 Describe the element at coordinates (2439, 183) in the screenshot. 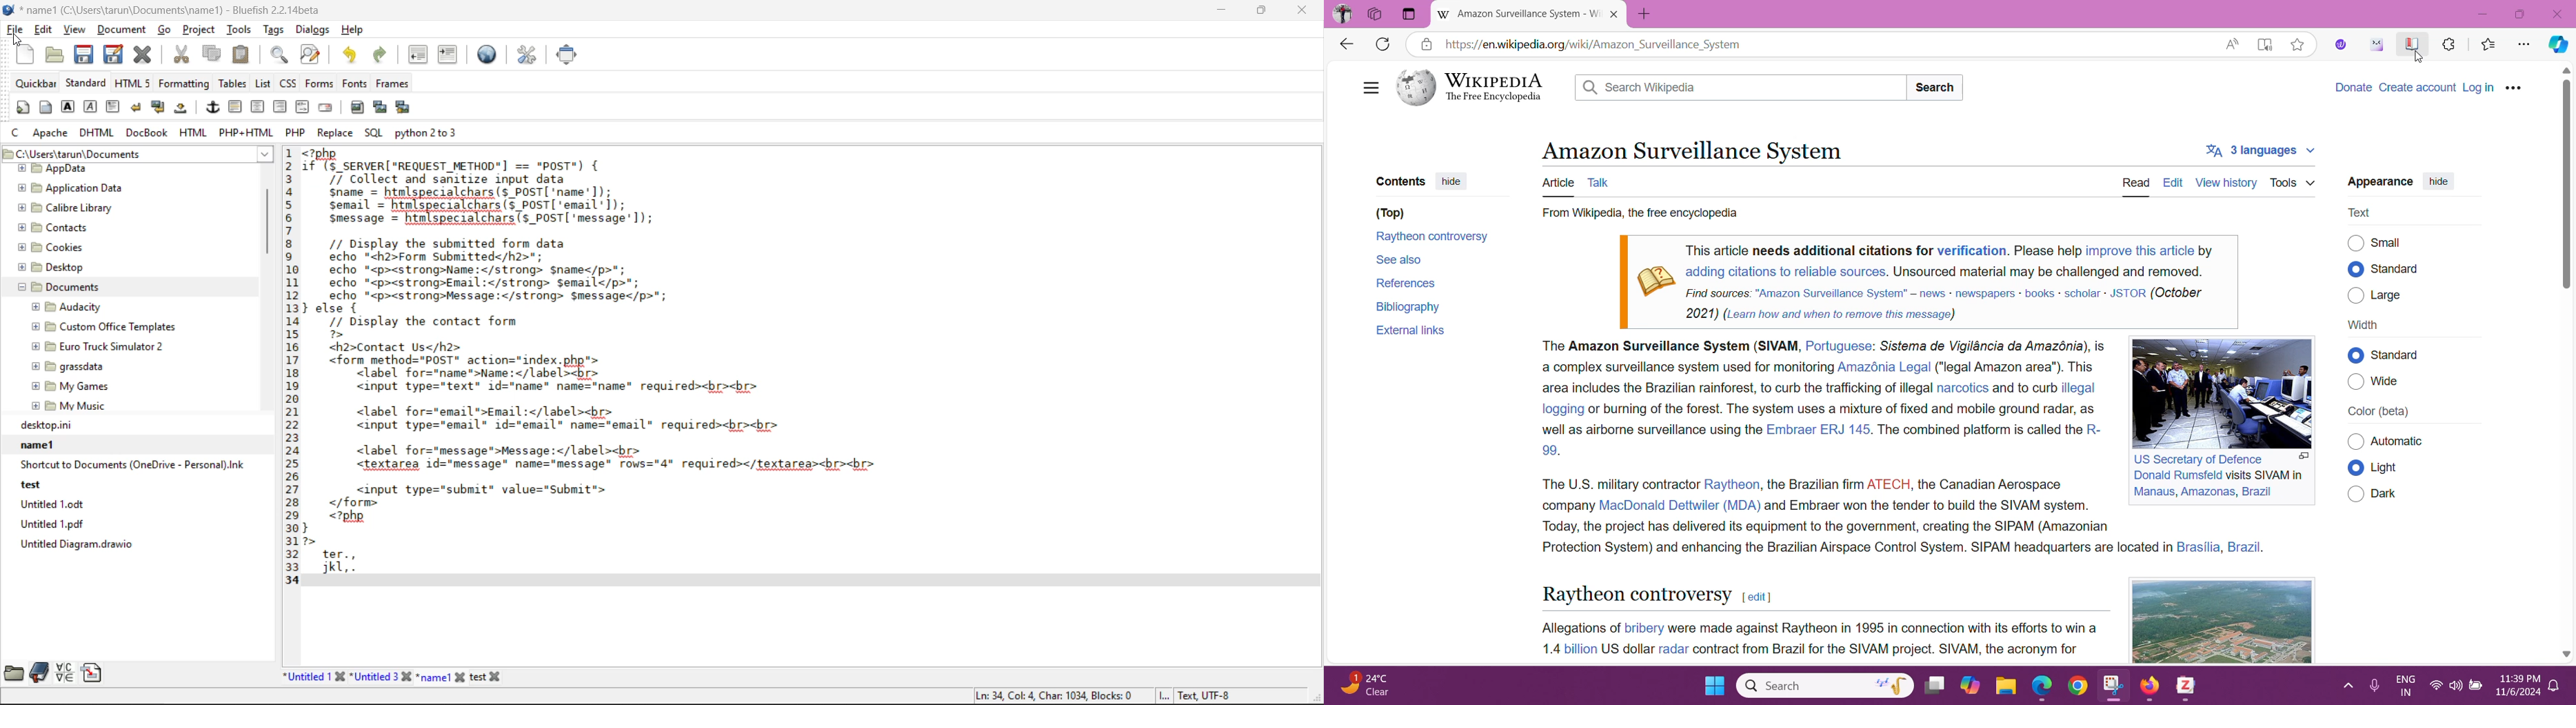

I see `hide` at that location.